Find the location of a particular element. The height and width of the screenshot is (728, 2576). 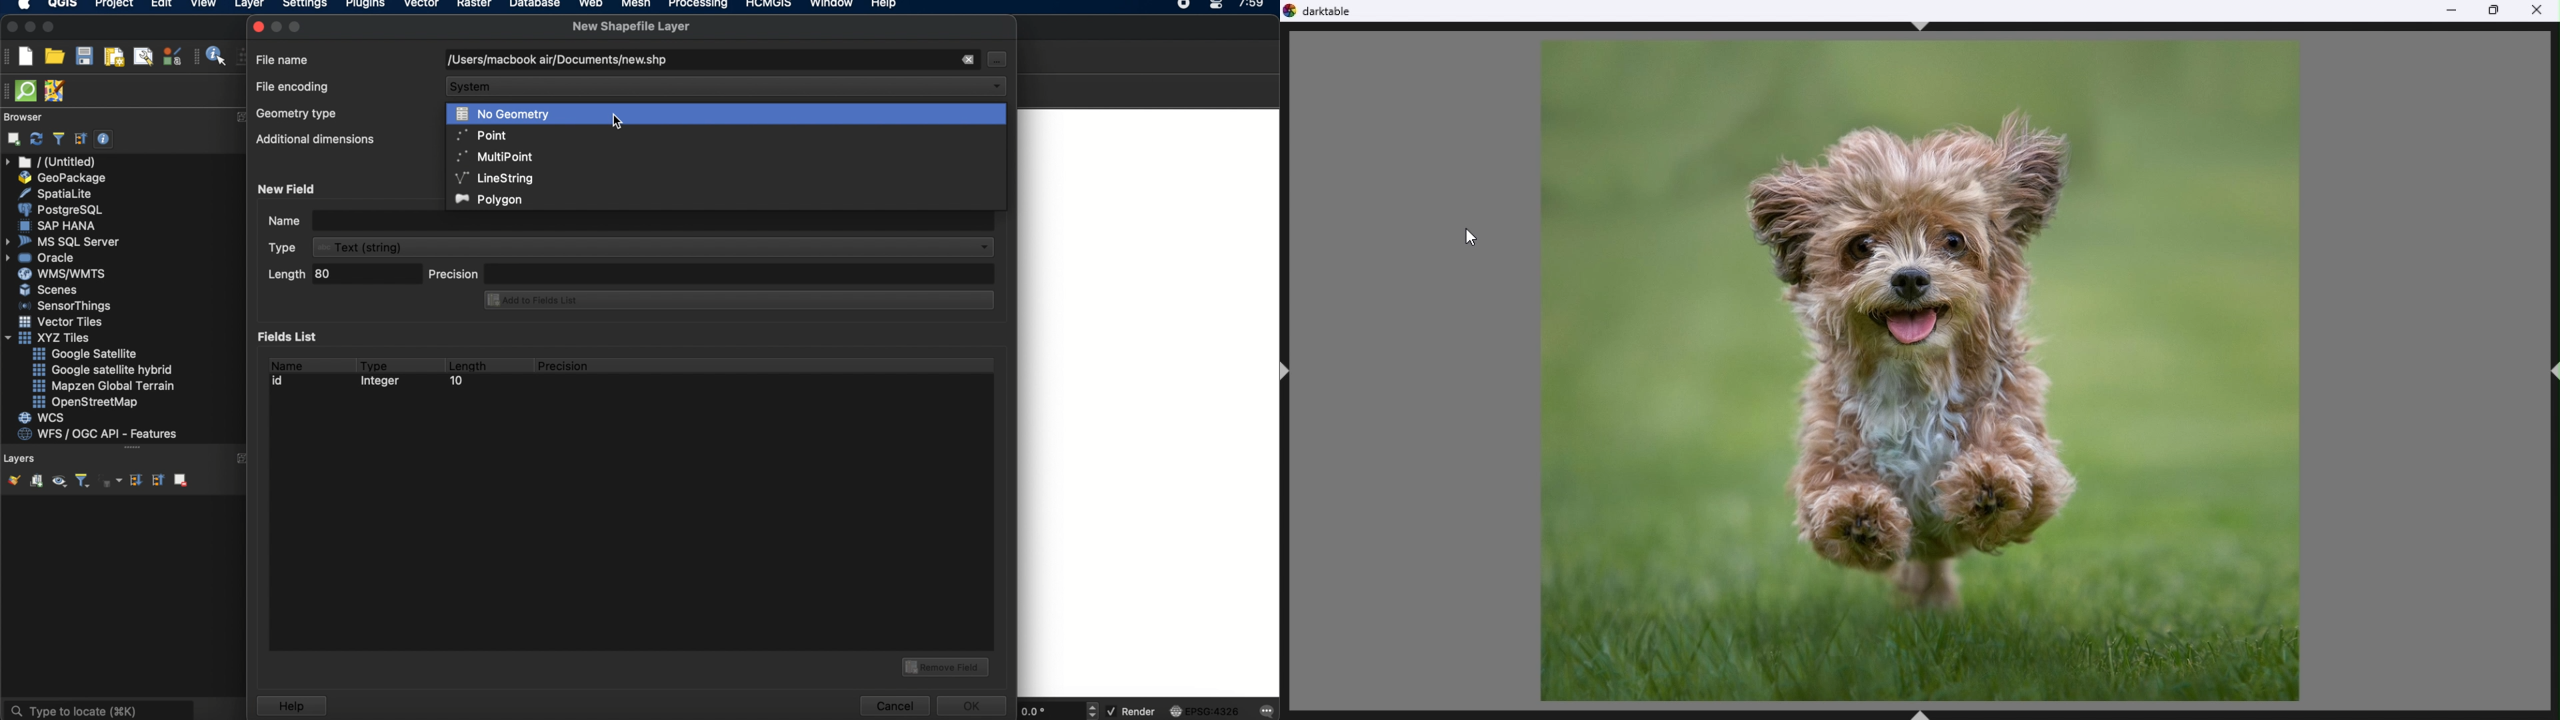

new field is located at coordinates (289, 189).